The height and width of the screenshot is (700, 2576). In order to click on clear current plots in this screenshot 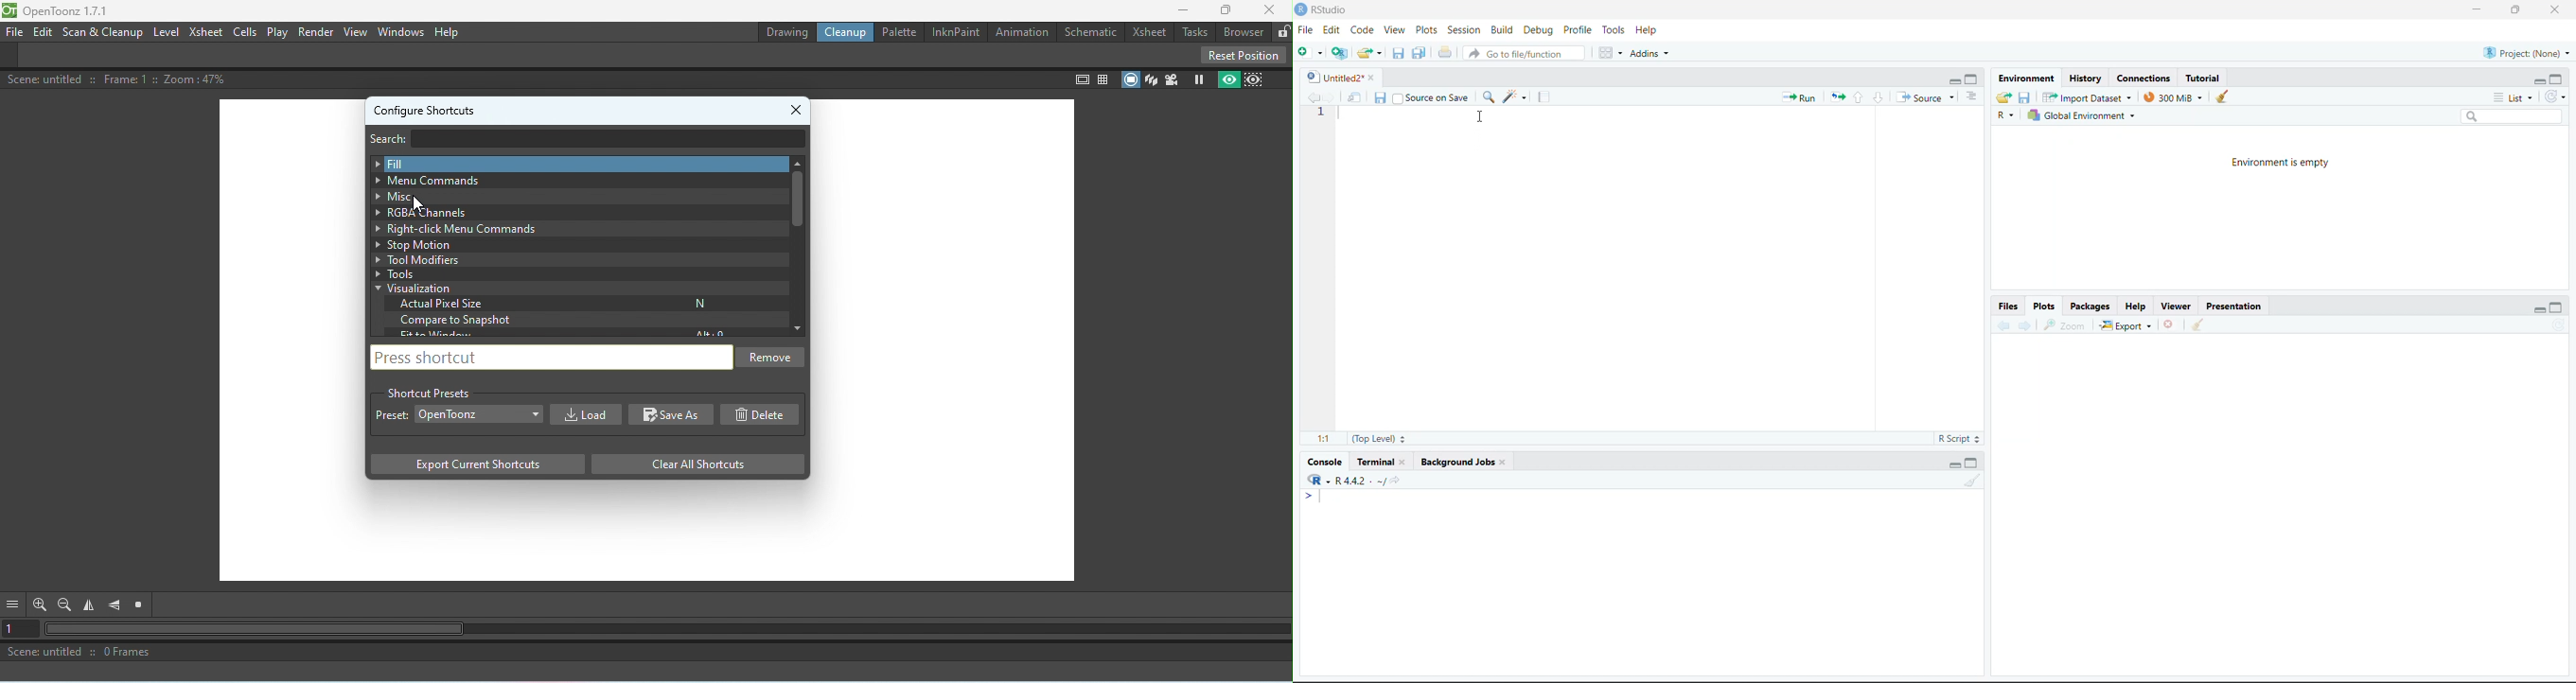, I will do `click(2169, 324)`.